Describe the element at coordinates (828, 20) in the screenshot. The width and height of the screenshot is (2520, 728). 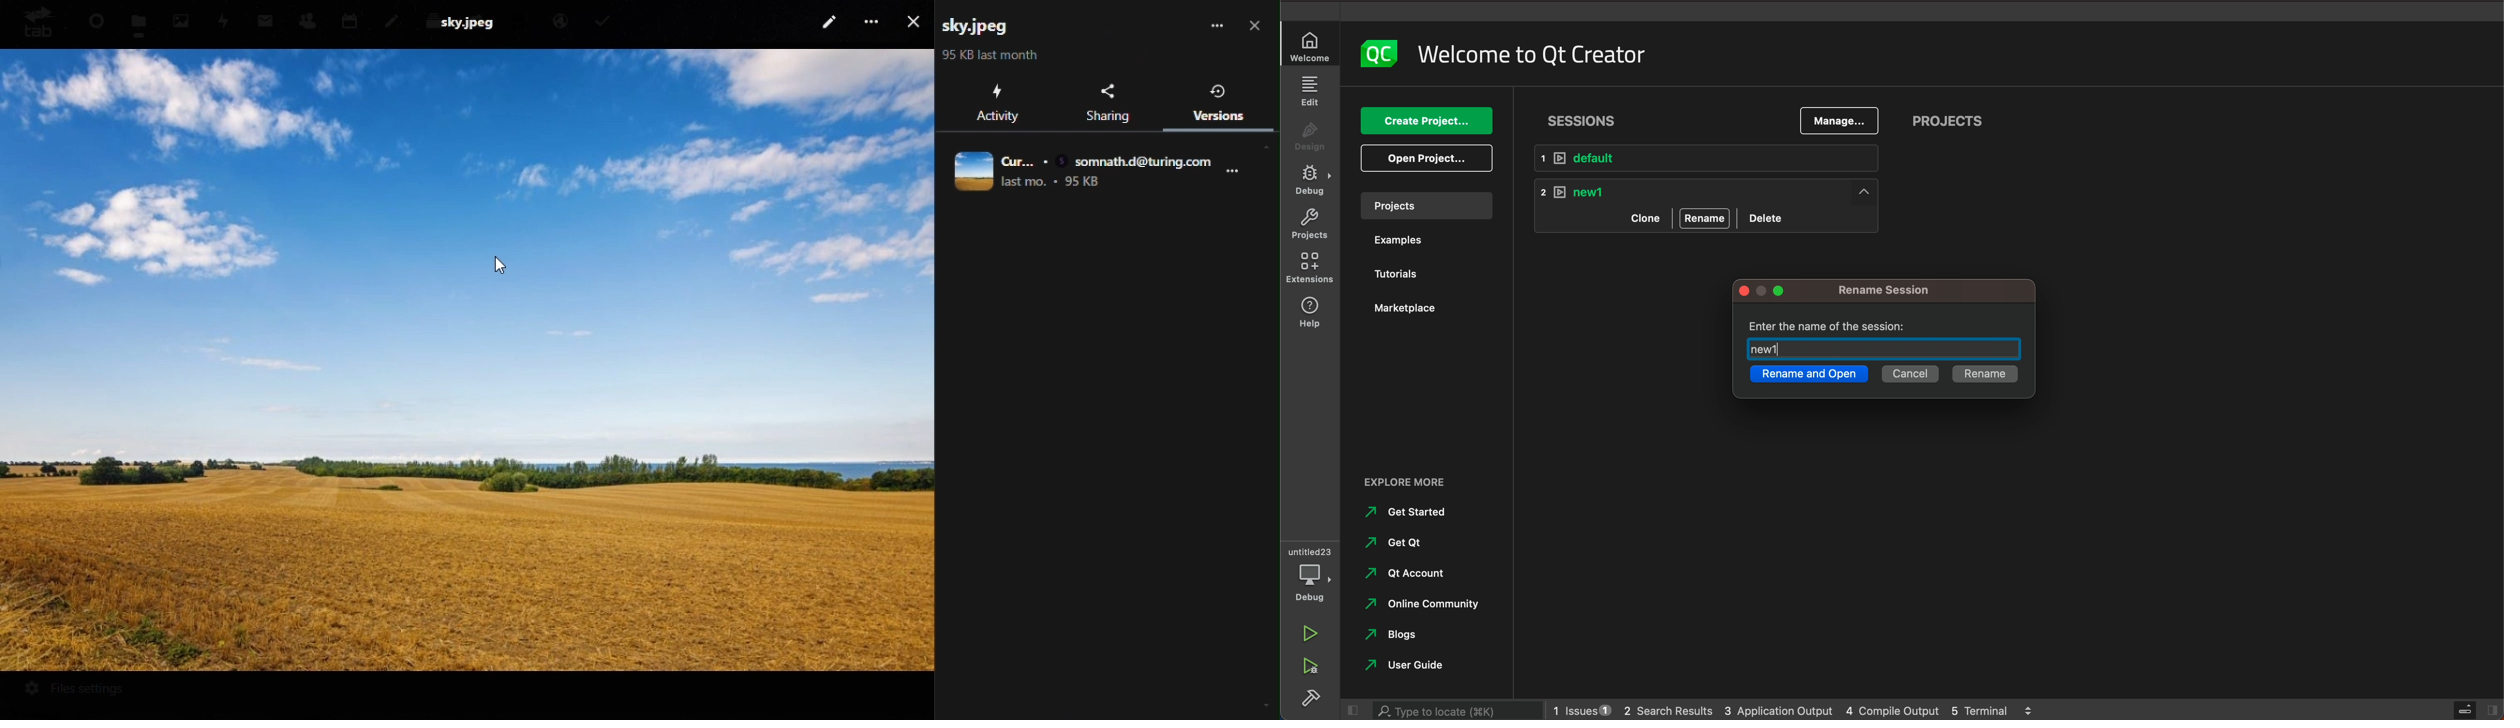
I see `Edit` at that location.